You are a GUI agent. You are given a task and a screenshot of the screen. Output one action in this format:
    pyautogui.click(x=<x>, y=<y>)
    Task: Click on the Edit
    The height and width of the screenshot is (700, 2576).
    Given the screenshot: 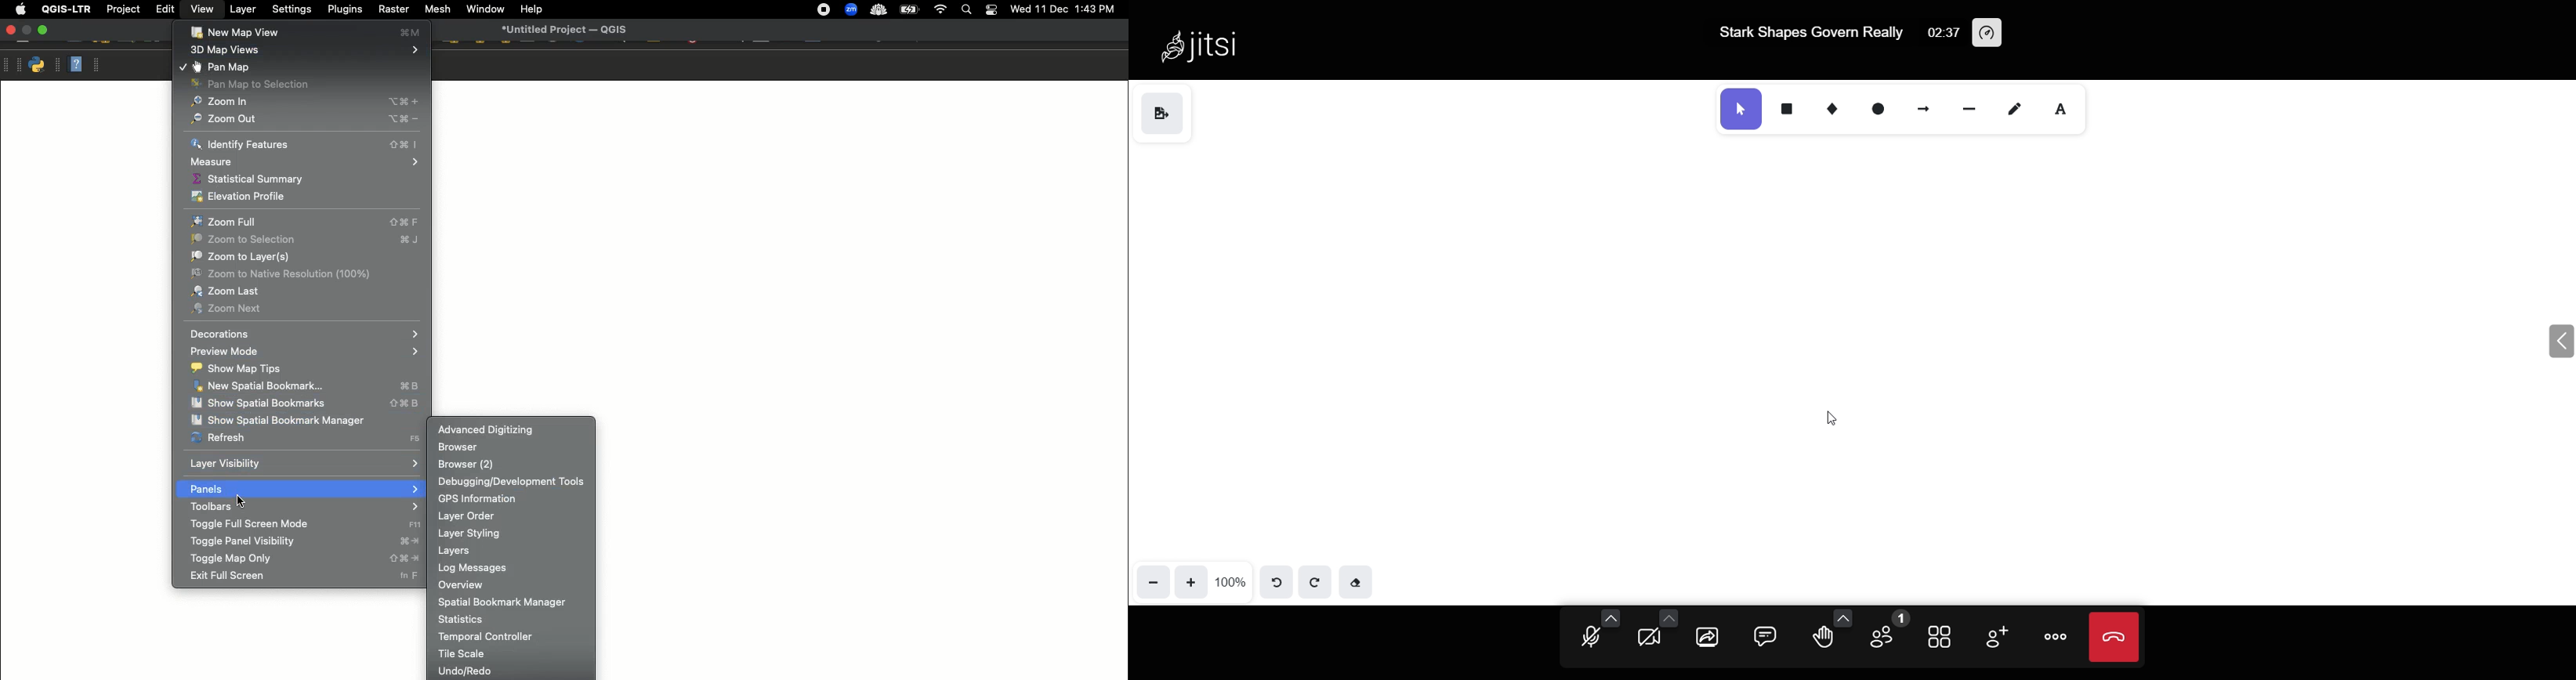 What is the action you would take?
    pyautogui.click(x=165, y=9)
    